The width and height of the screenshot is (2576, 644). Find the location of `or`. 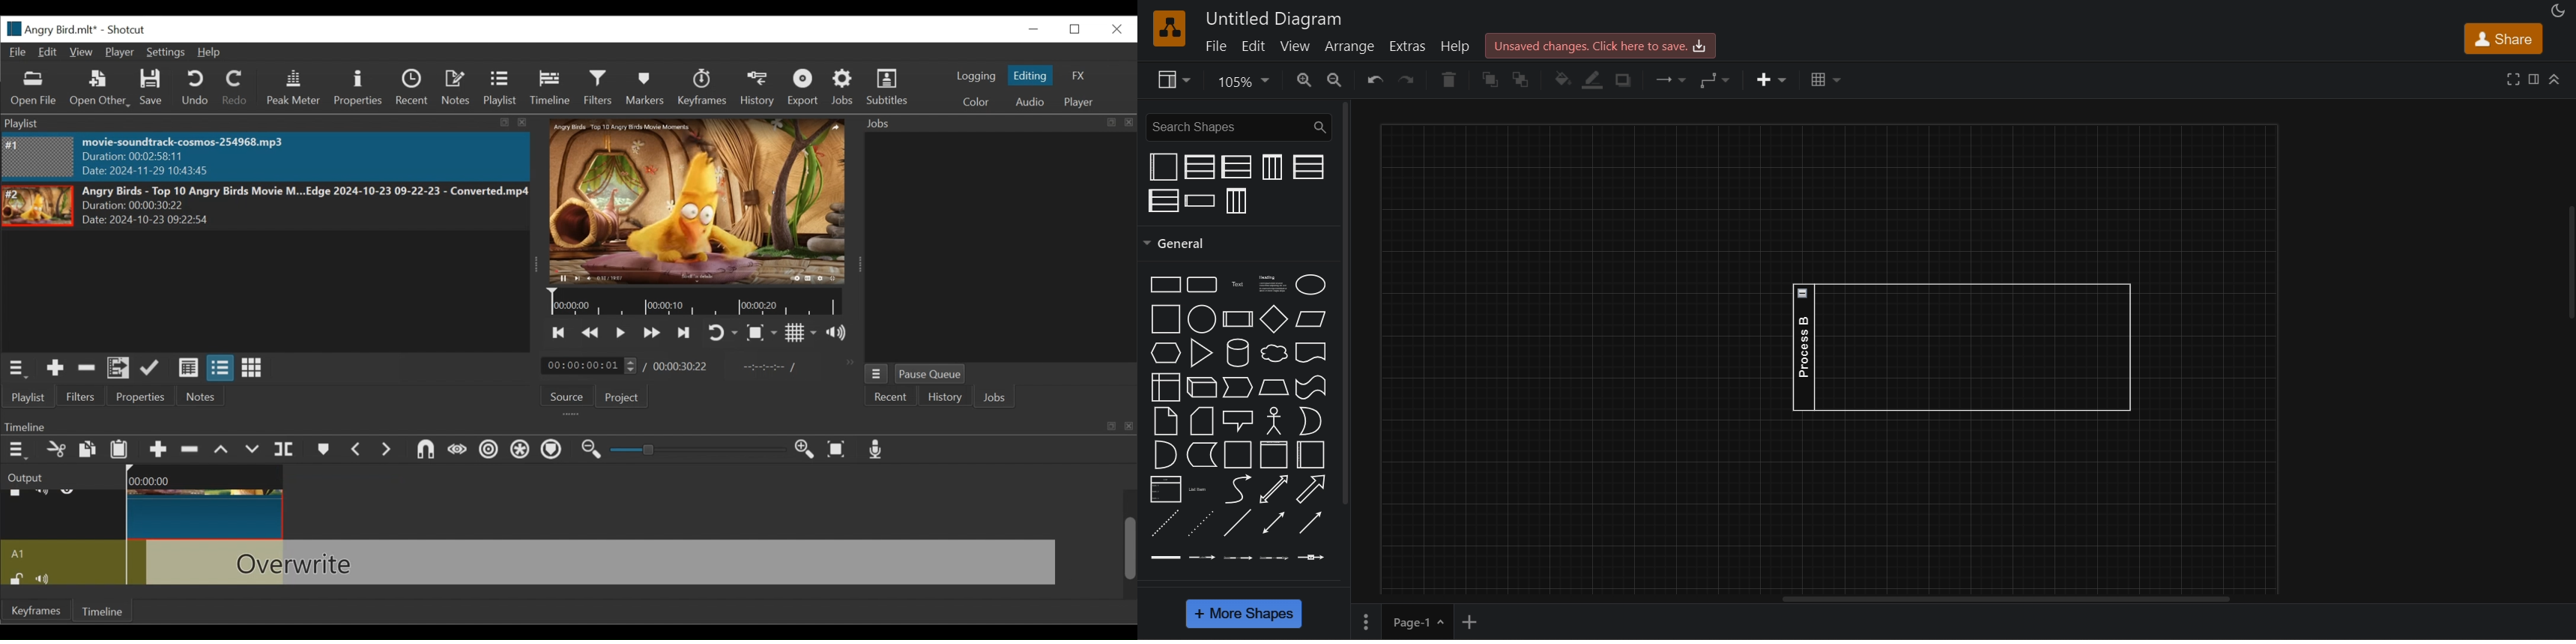

or is located at coordinates (1310, 420).